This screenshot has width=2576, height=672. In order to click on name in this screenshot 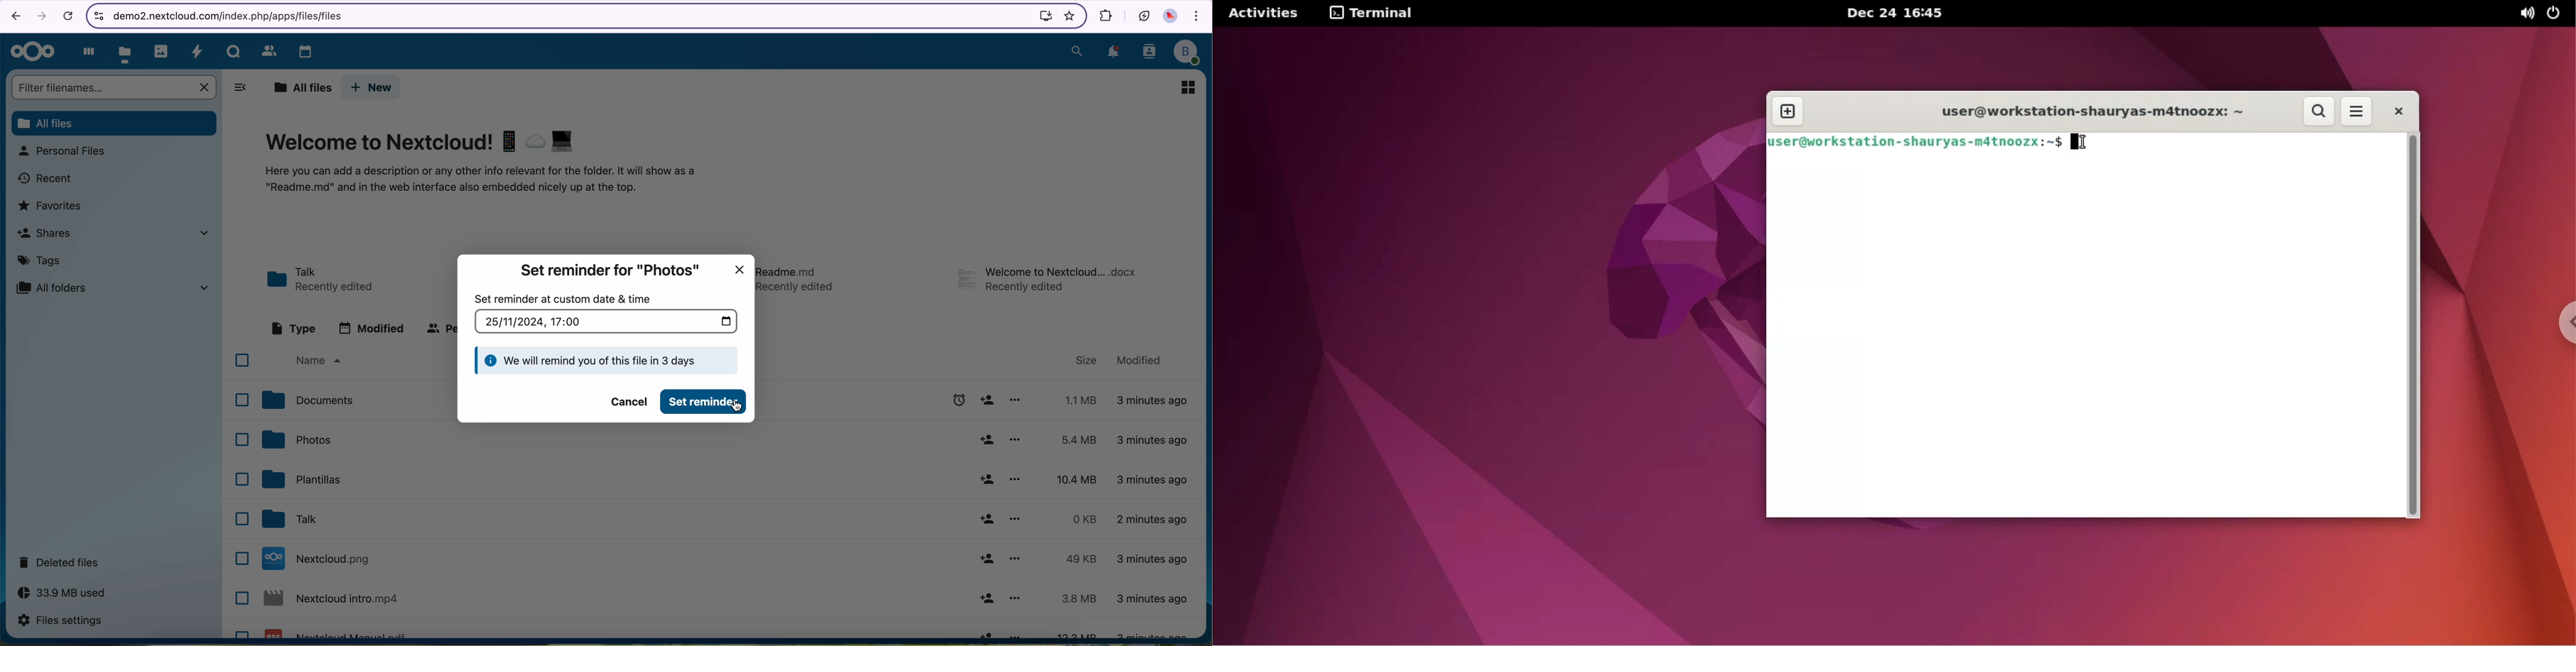, I will do `click(323, 360)`.